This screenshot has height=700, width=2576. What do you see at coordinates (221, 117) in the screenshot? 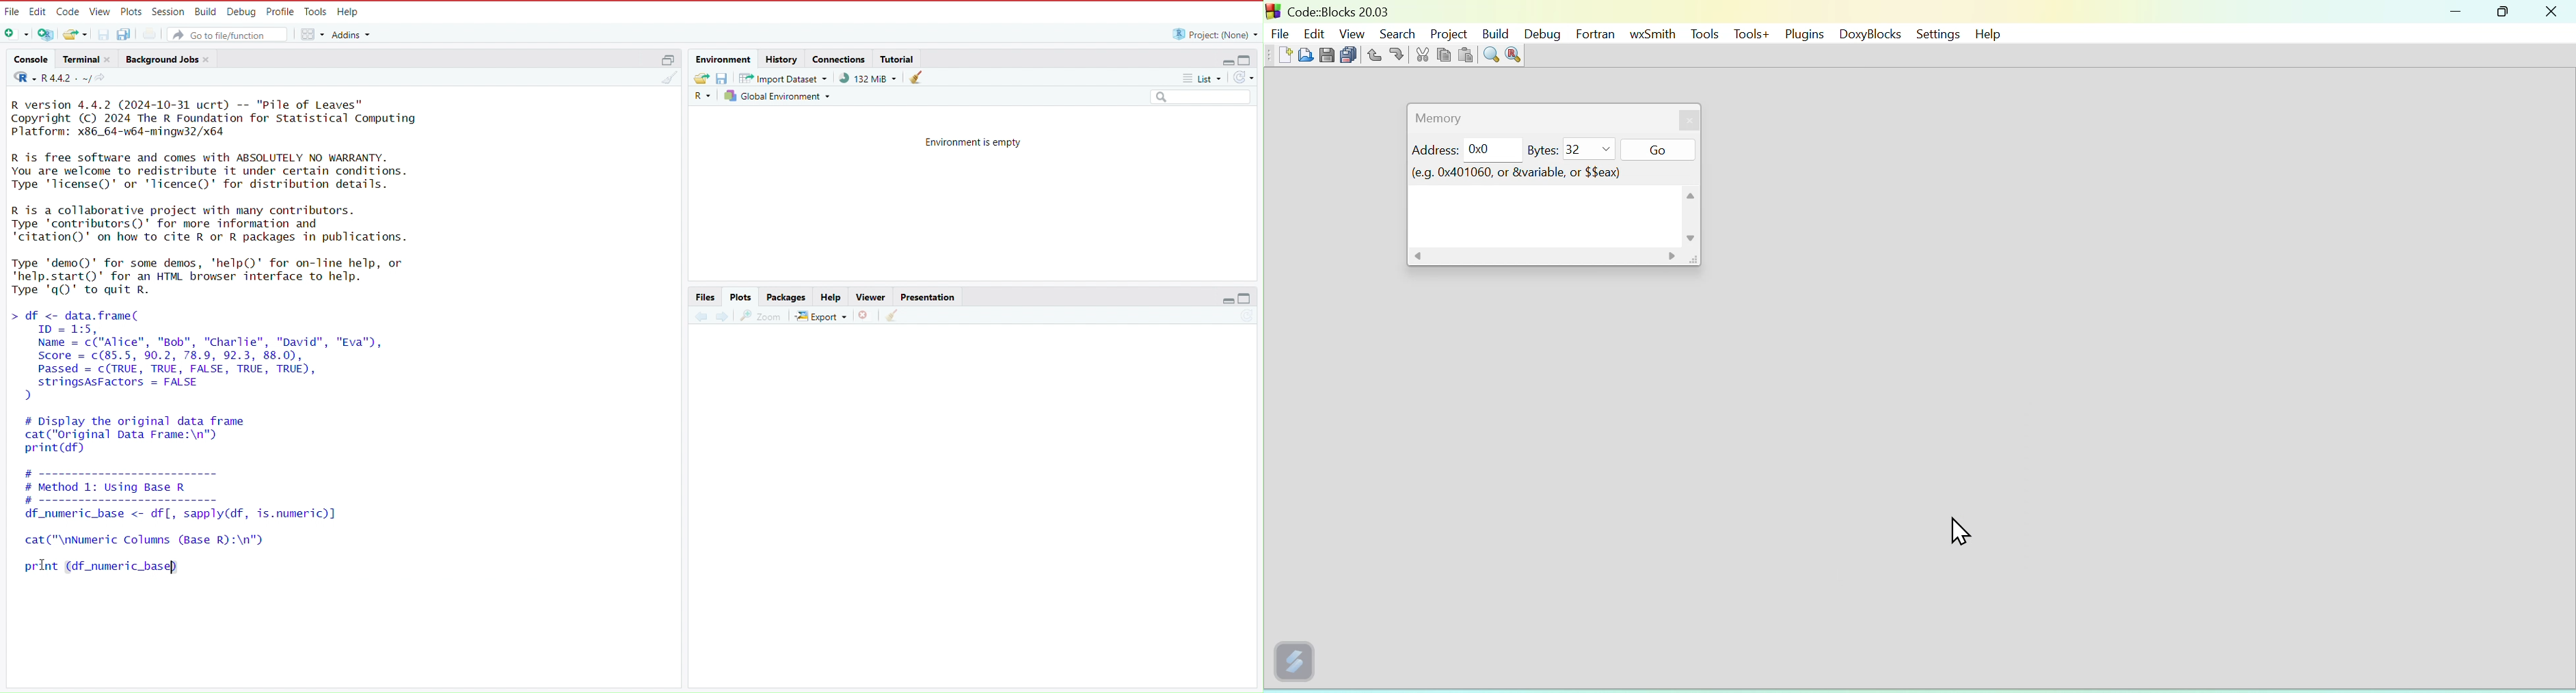
I see `R version 4.4.2 (2024-10-31 ucrt) -- "Pile of Leaves"
Copyright (C) 2024 The R Foundation for Statistical Computing
Platform: x86_64-w64-mingw32/x64` at bounding box center [221, 117].